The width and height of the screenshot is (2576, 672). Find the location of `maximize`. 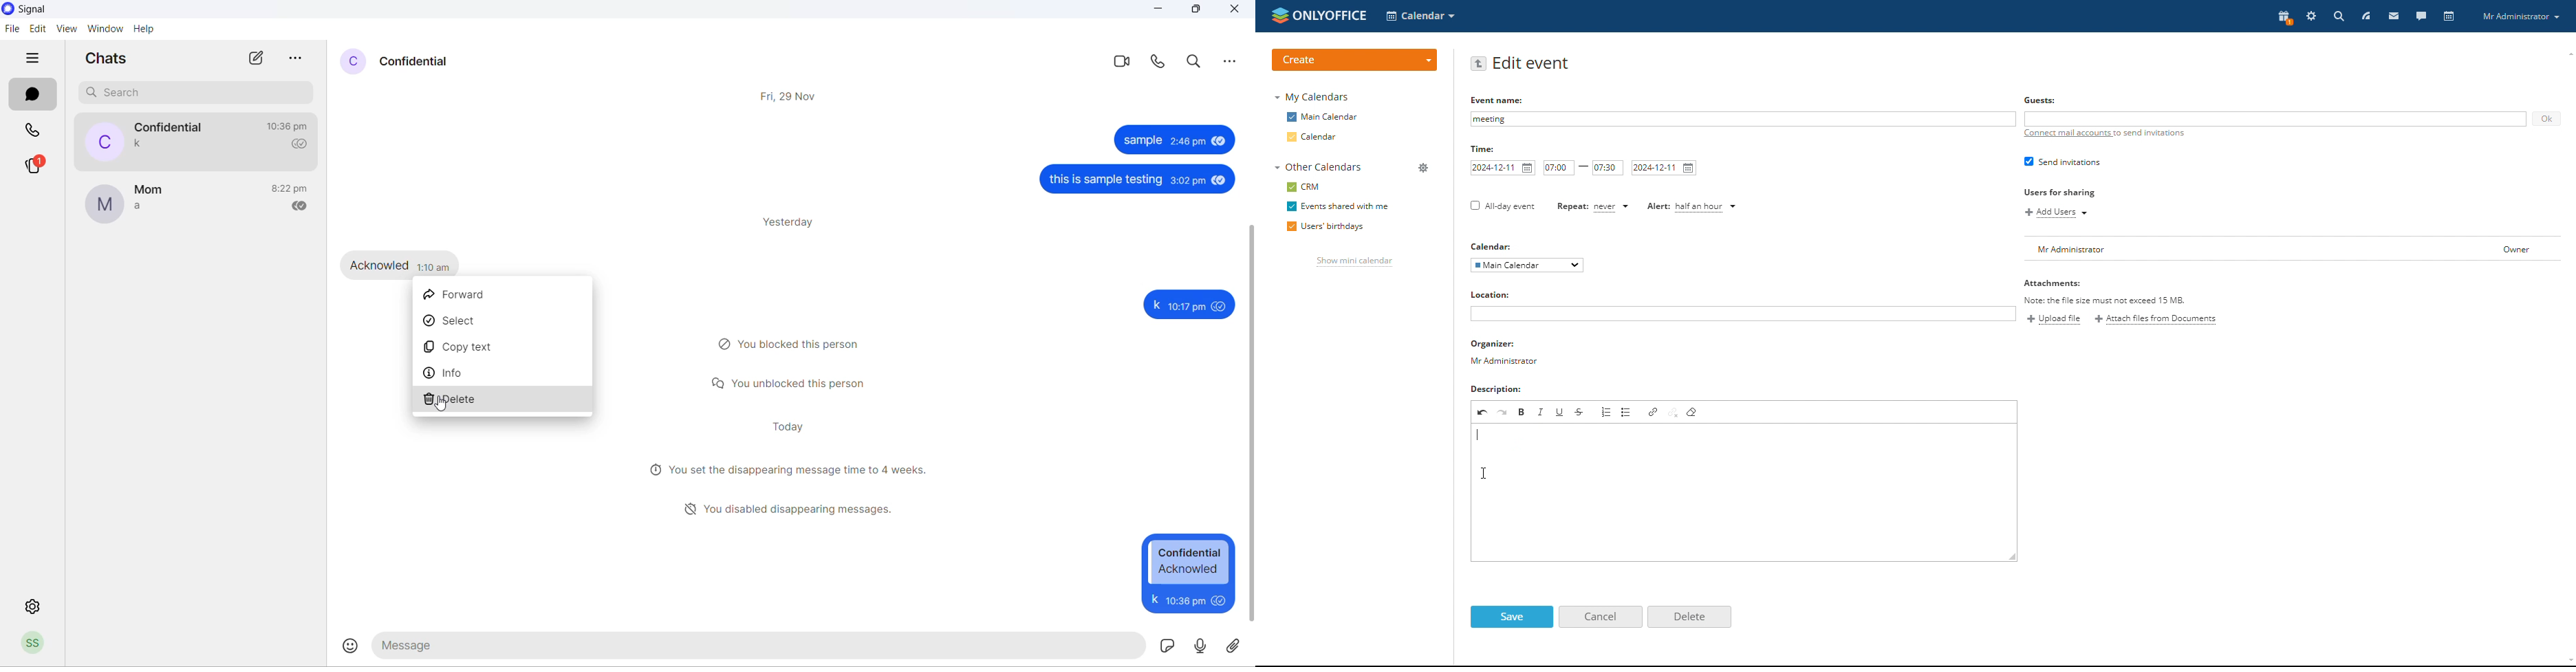

maximize is located at coordinates (1194, 9).